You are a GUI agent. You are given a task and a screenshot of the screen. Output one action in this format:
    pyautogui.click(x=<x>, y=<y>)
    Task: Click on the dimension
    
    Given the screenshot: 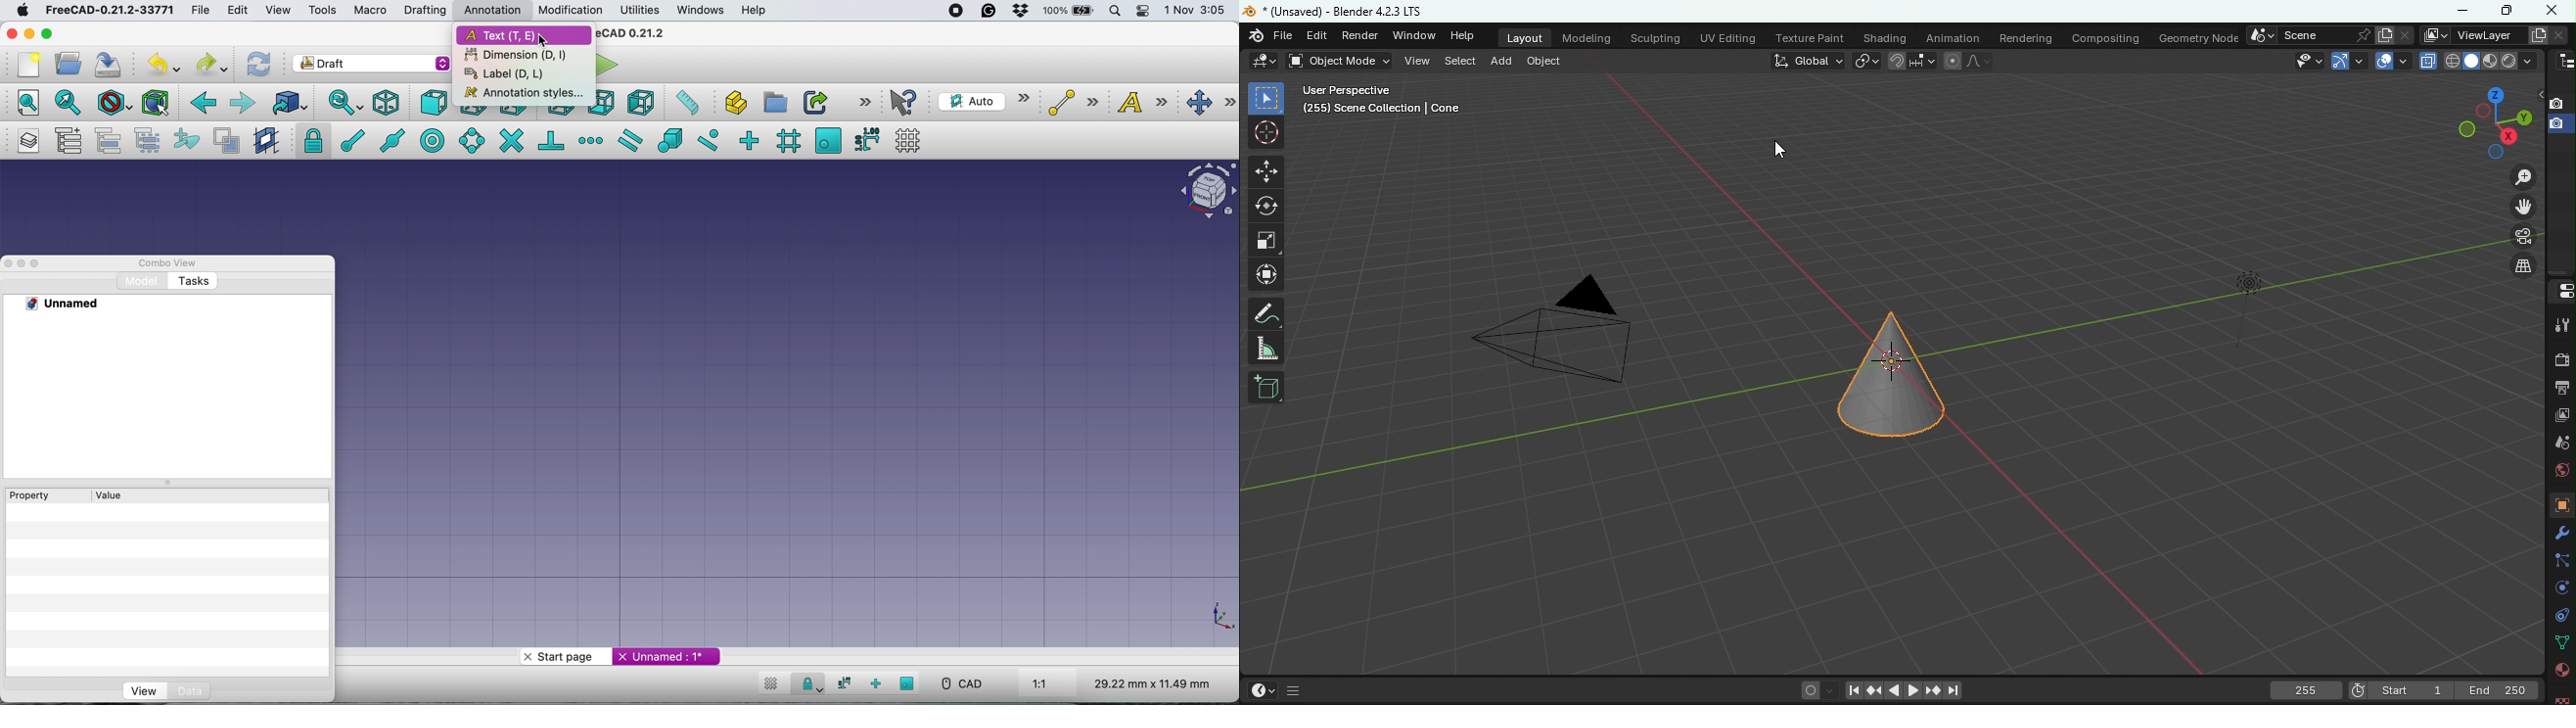 What is the action you would take?
    pyautogui.click(x=513, y=56)
    